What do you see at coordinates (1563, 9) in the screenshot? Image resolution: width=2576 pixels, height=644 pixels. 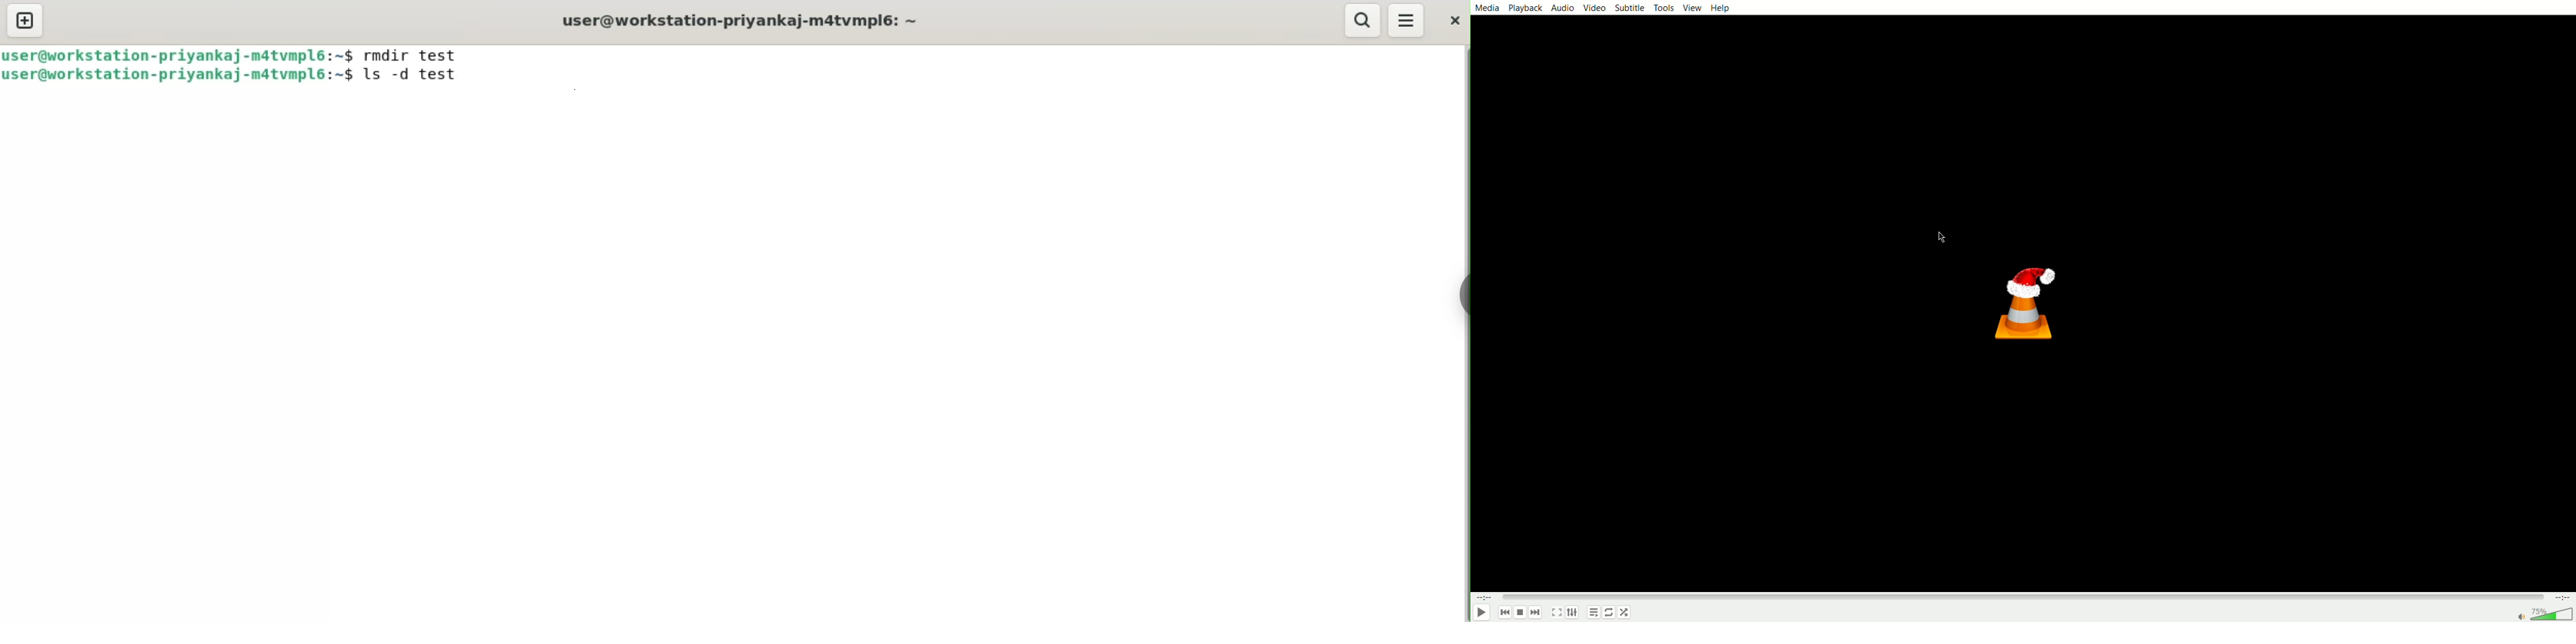 I see `audio` at bounding box center [1563, 9].